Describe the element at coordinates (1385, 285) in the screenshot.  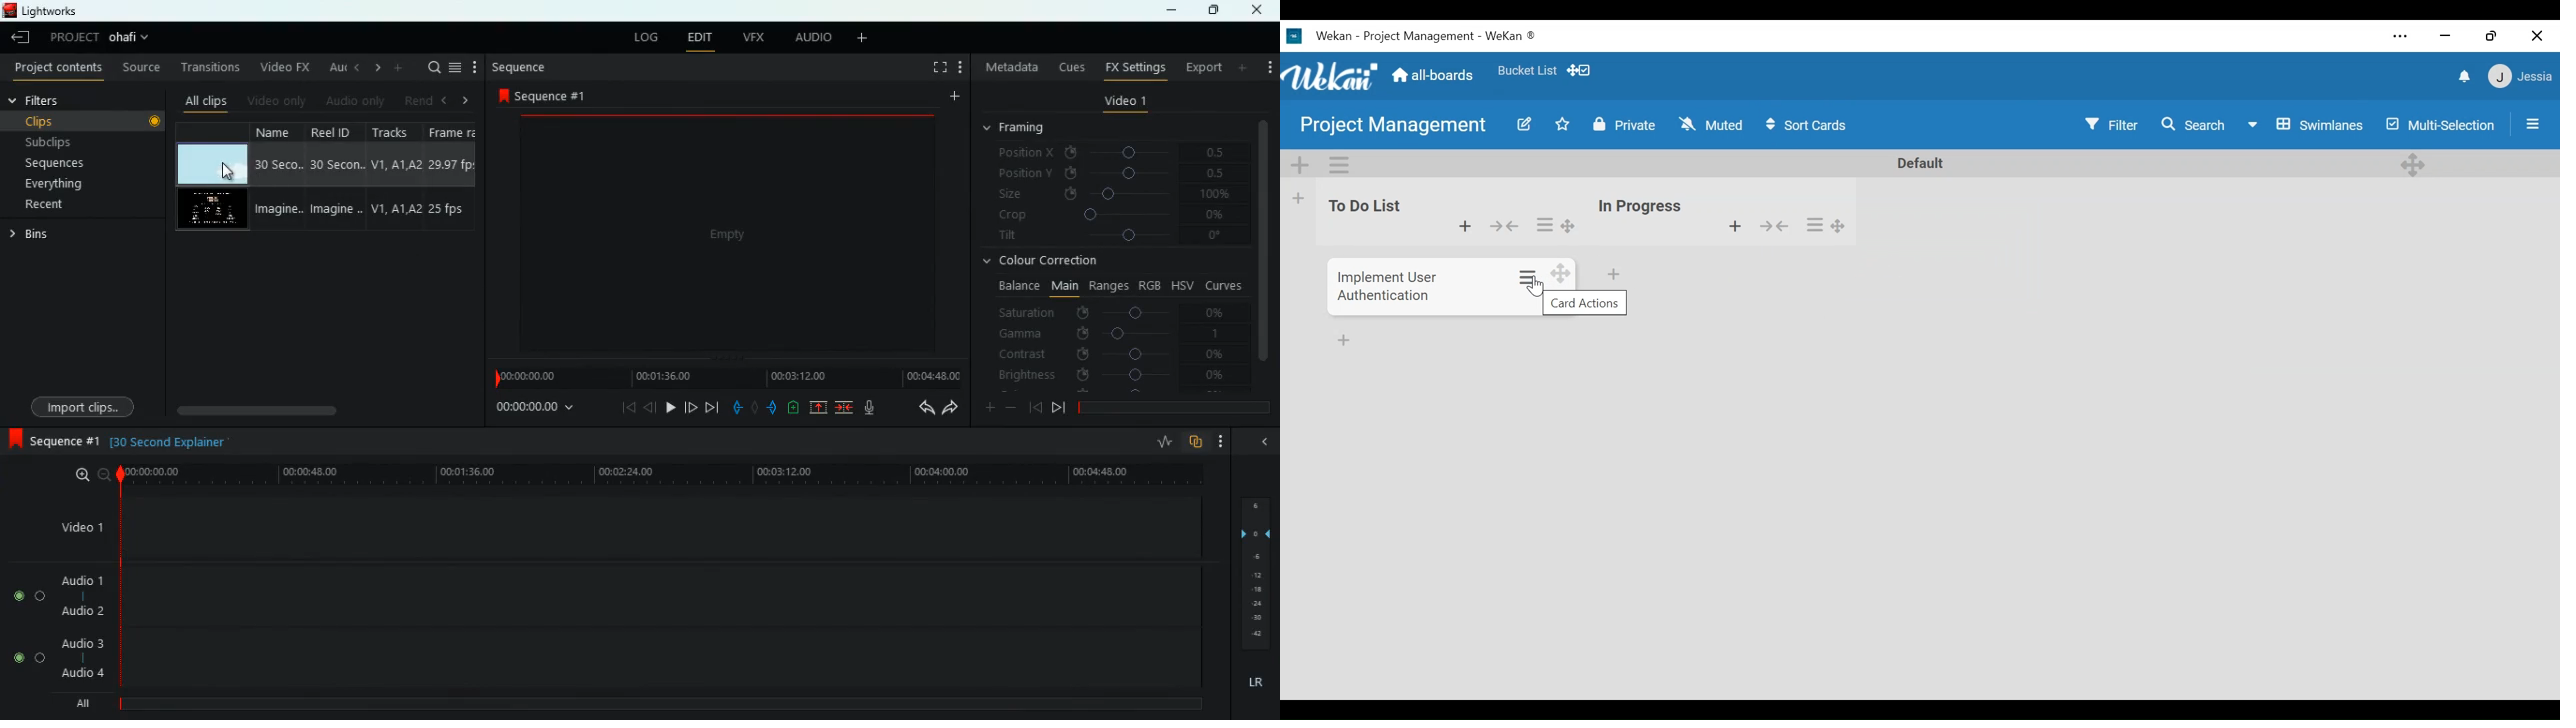
I see `Card` at that location.